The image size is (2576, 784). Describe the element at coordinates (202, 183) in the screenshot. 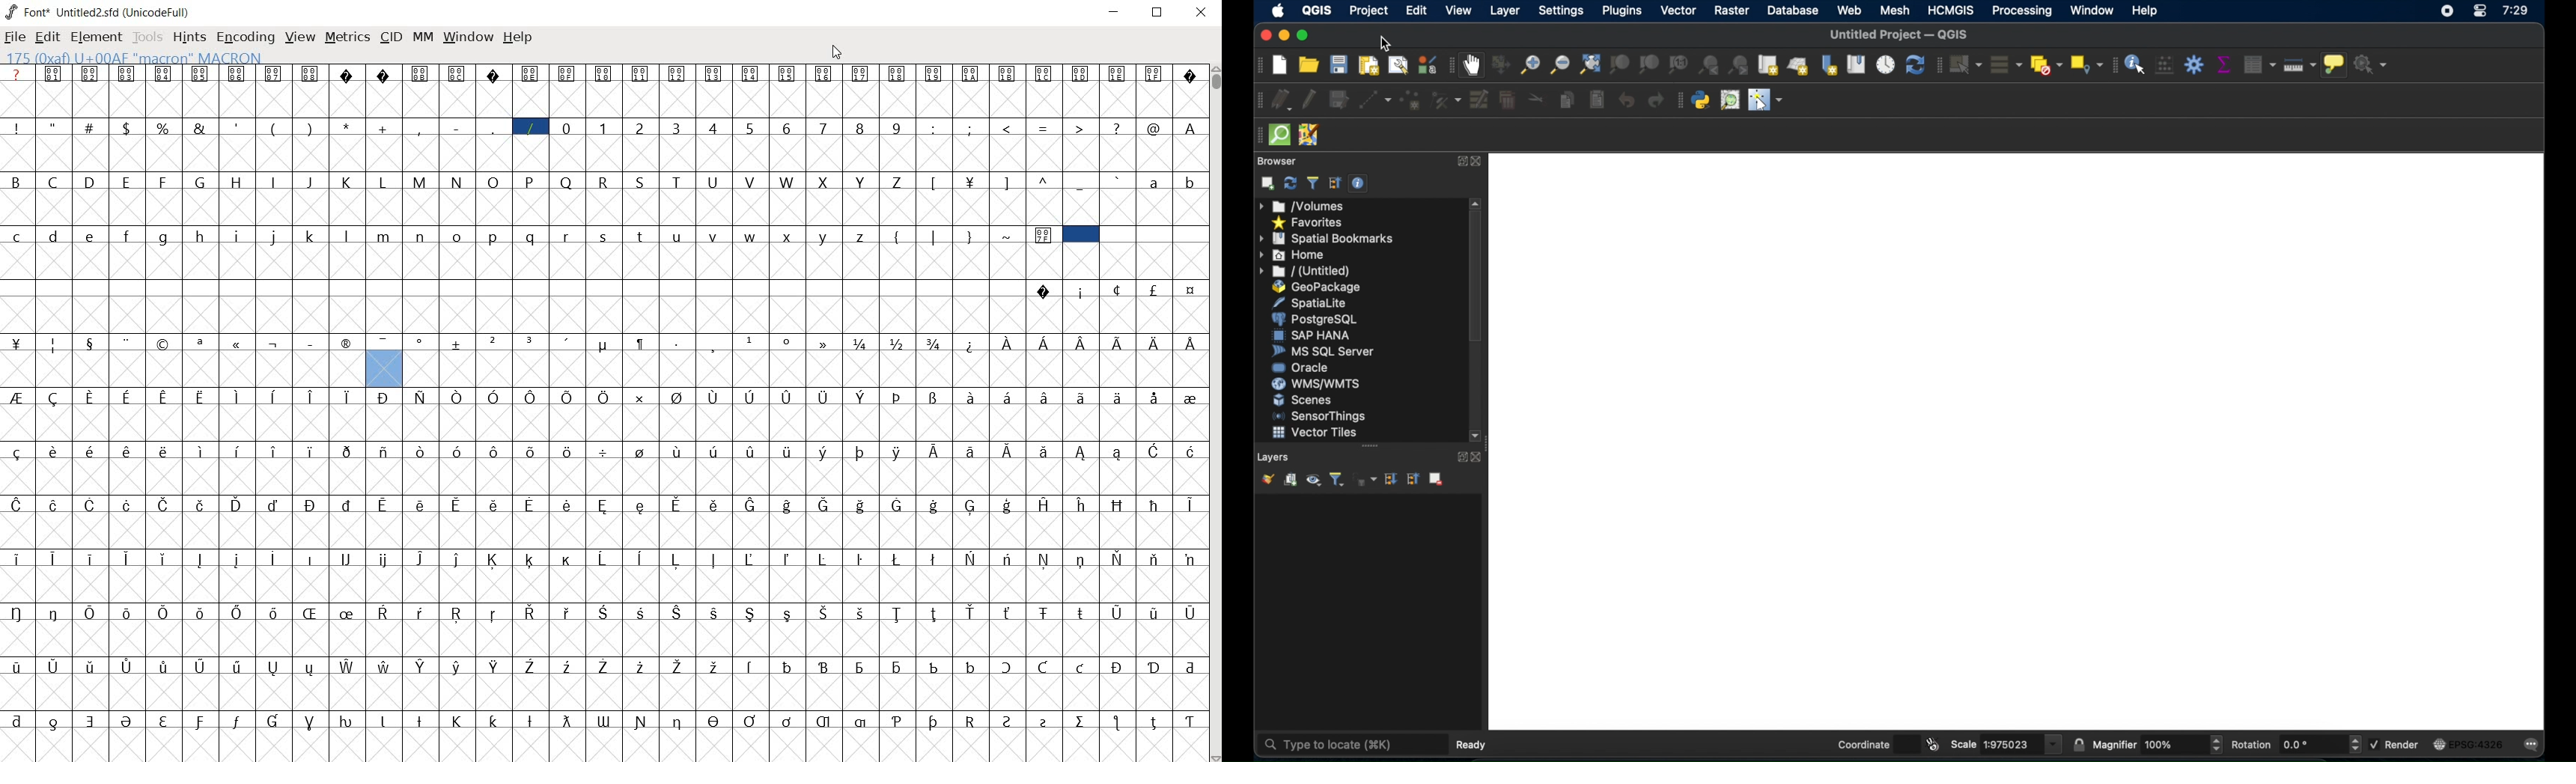

I see `G` at that location.